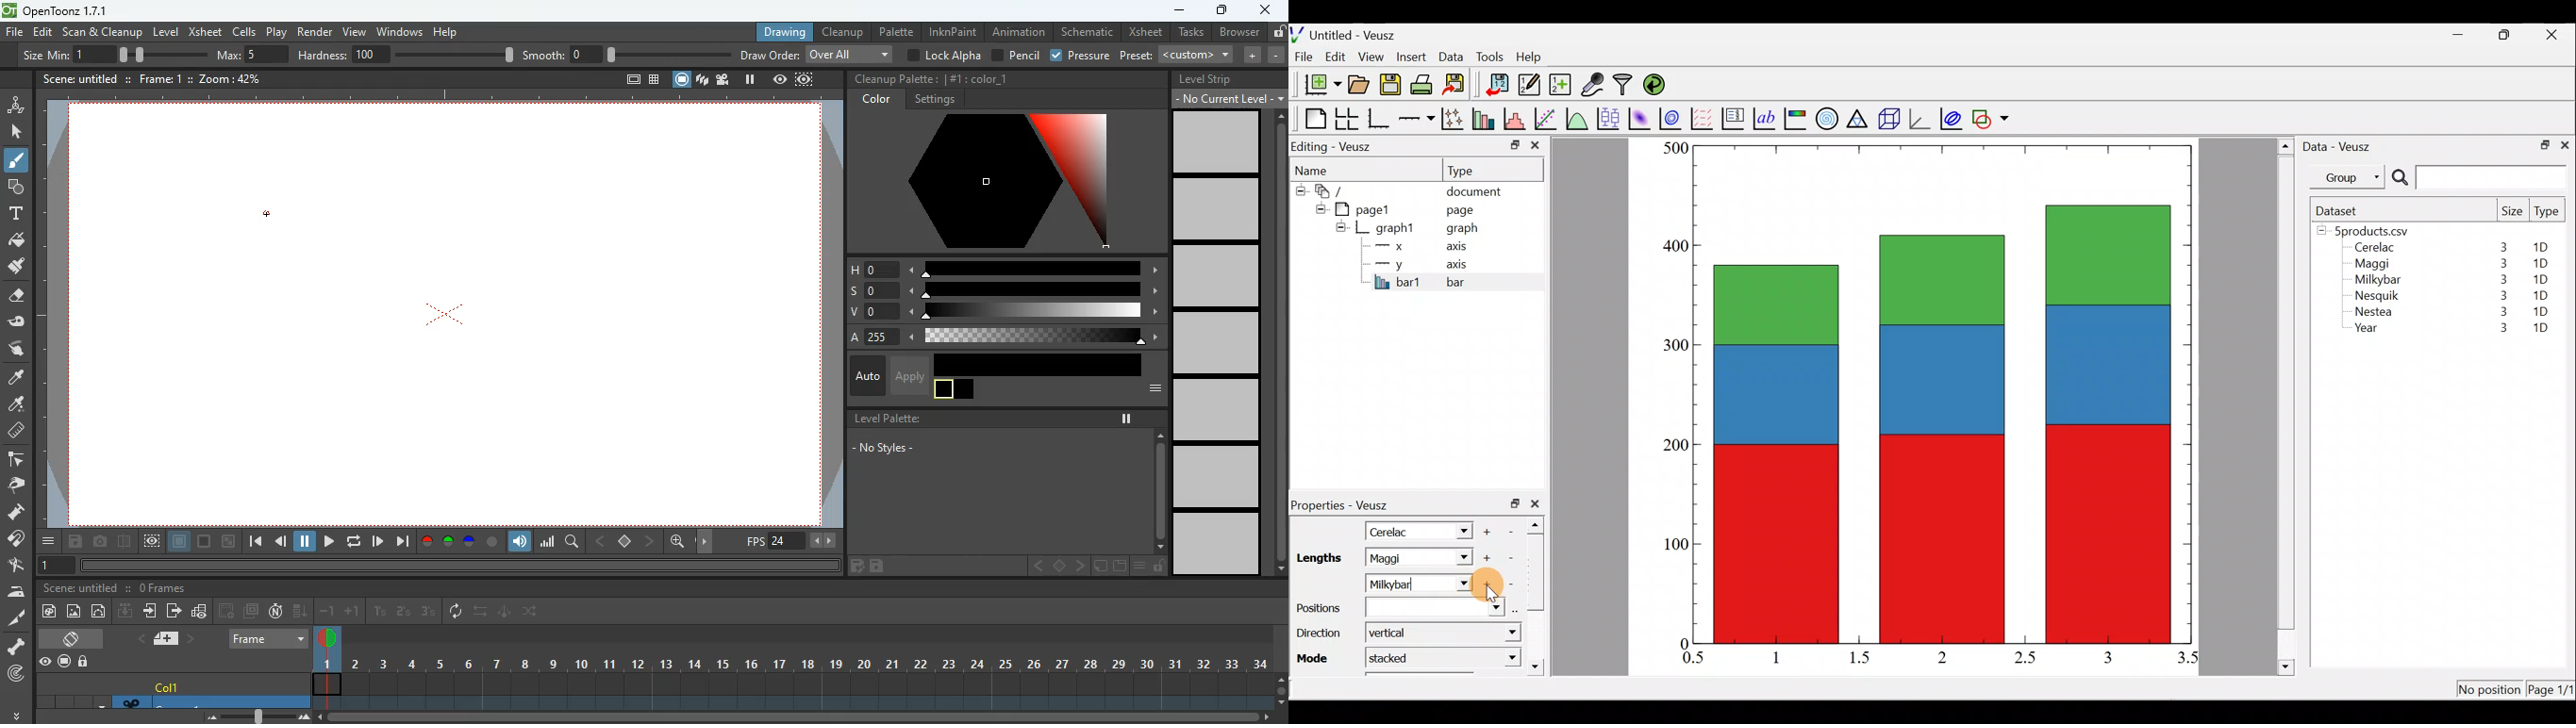  Describe the element at coordinates (1859, 117) in the screenshot. I see `Ternary graph` at that location.